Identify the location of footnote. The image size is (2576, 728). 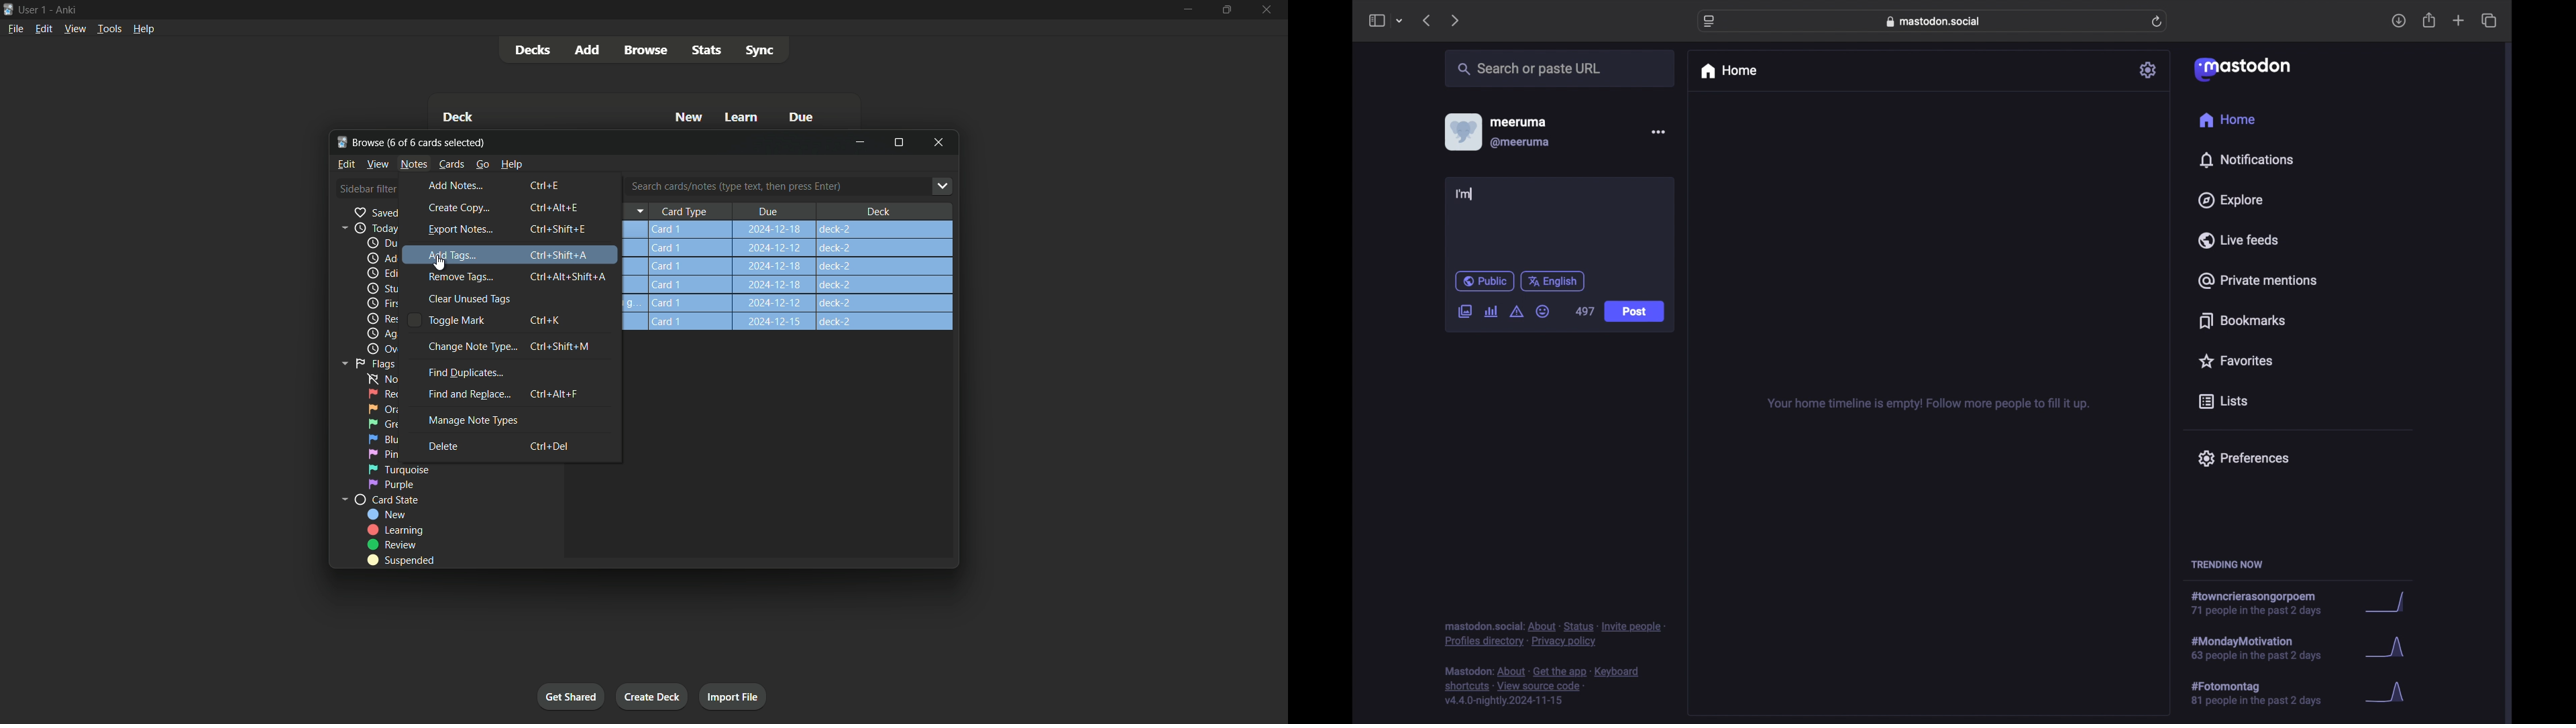
(1554, 635).